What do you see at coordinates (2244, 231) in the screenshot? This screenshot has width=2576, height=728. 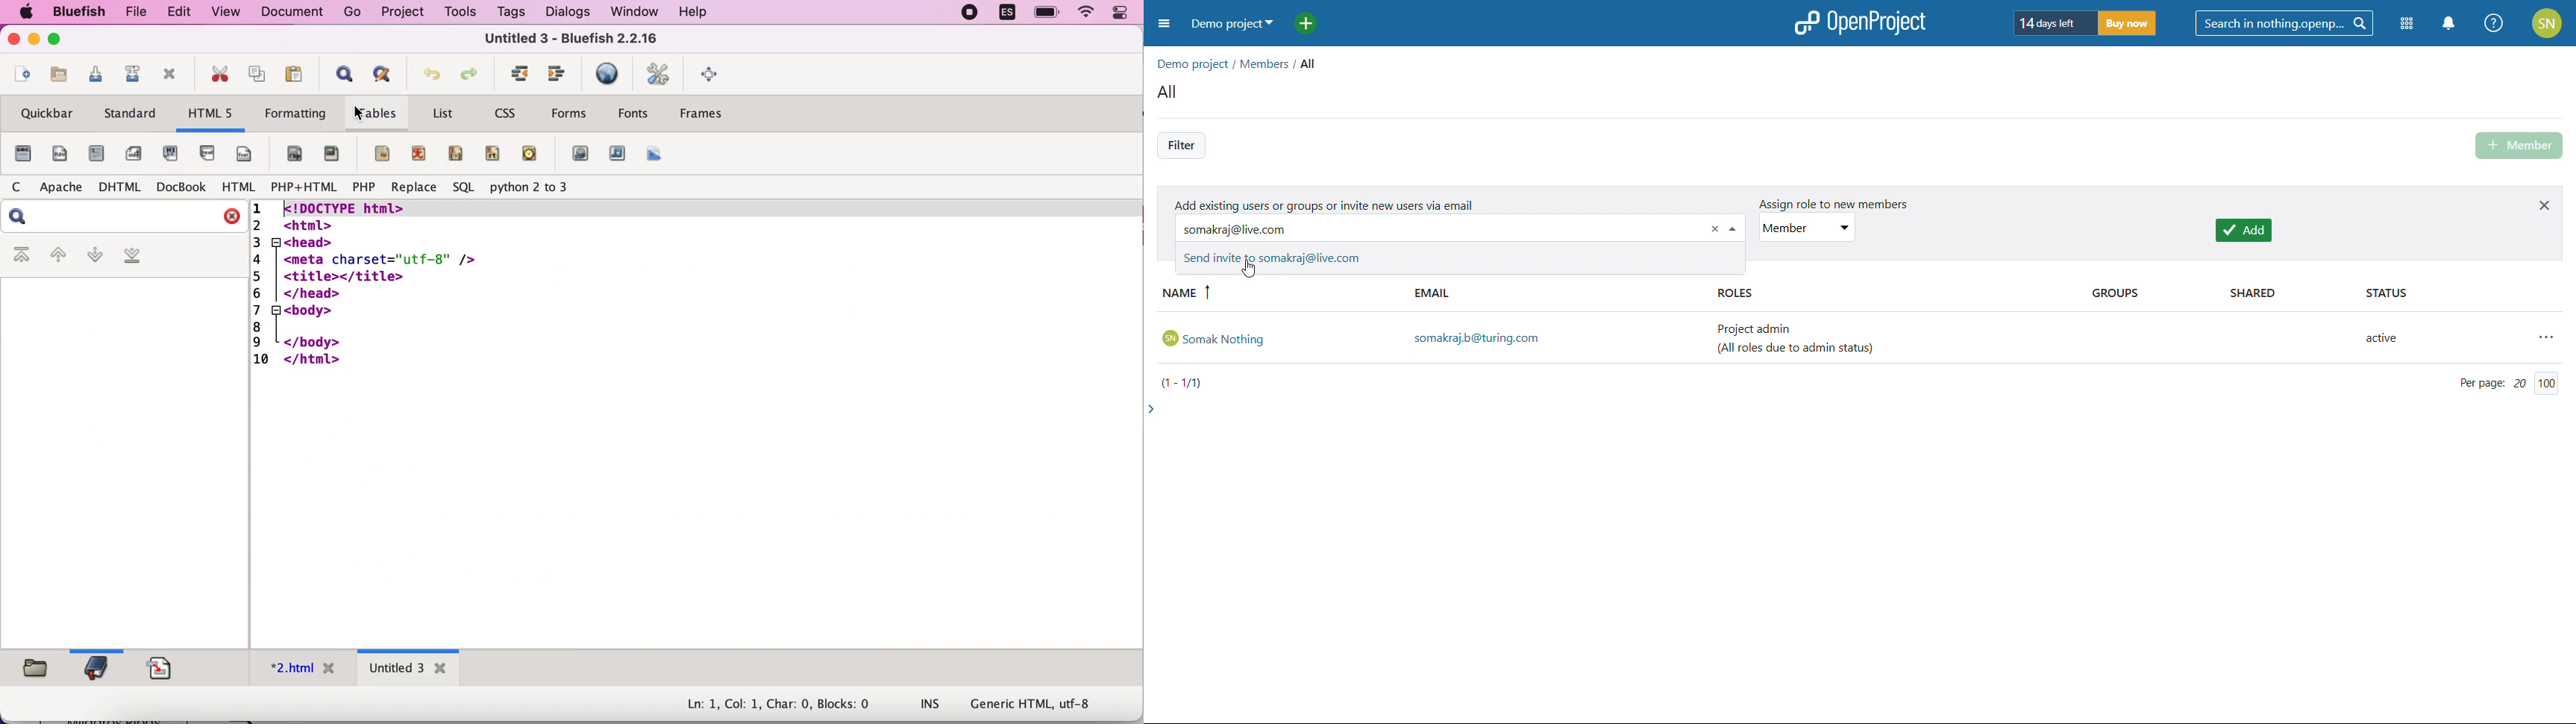 I see `add` at bounding box center [2244, 231].